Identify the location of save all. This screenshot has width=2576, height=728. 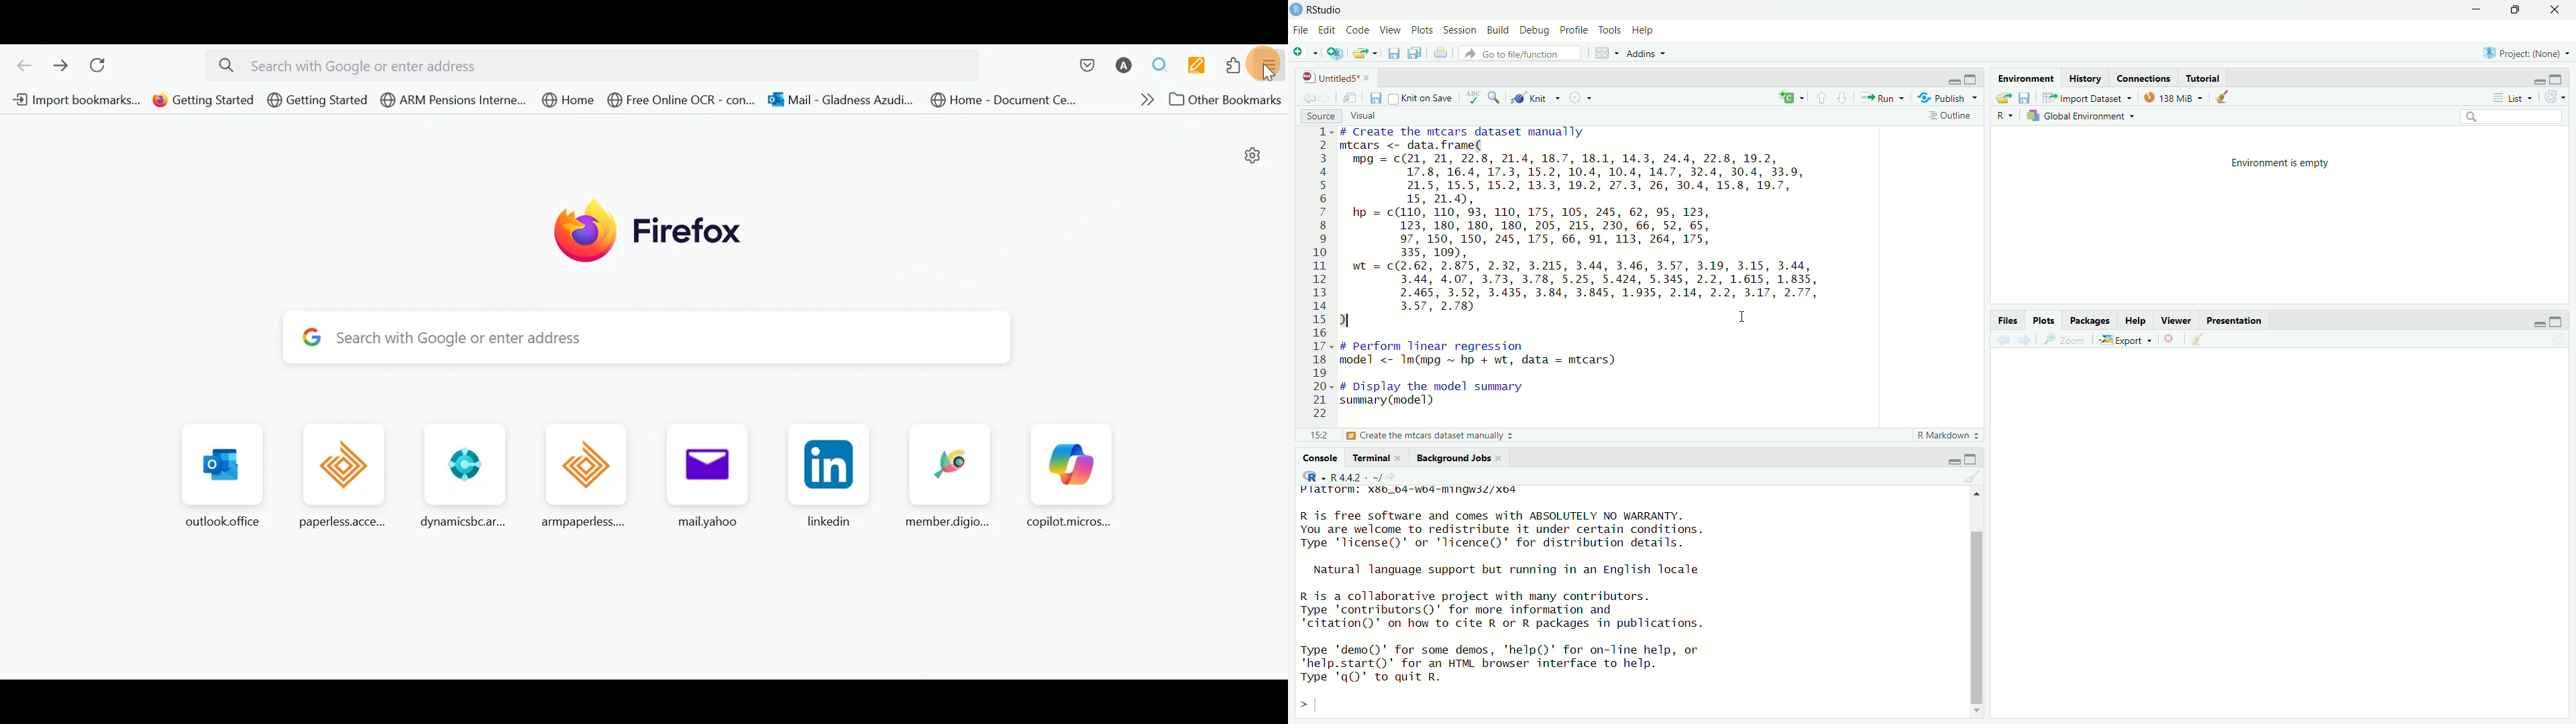
(1417, 52).